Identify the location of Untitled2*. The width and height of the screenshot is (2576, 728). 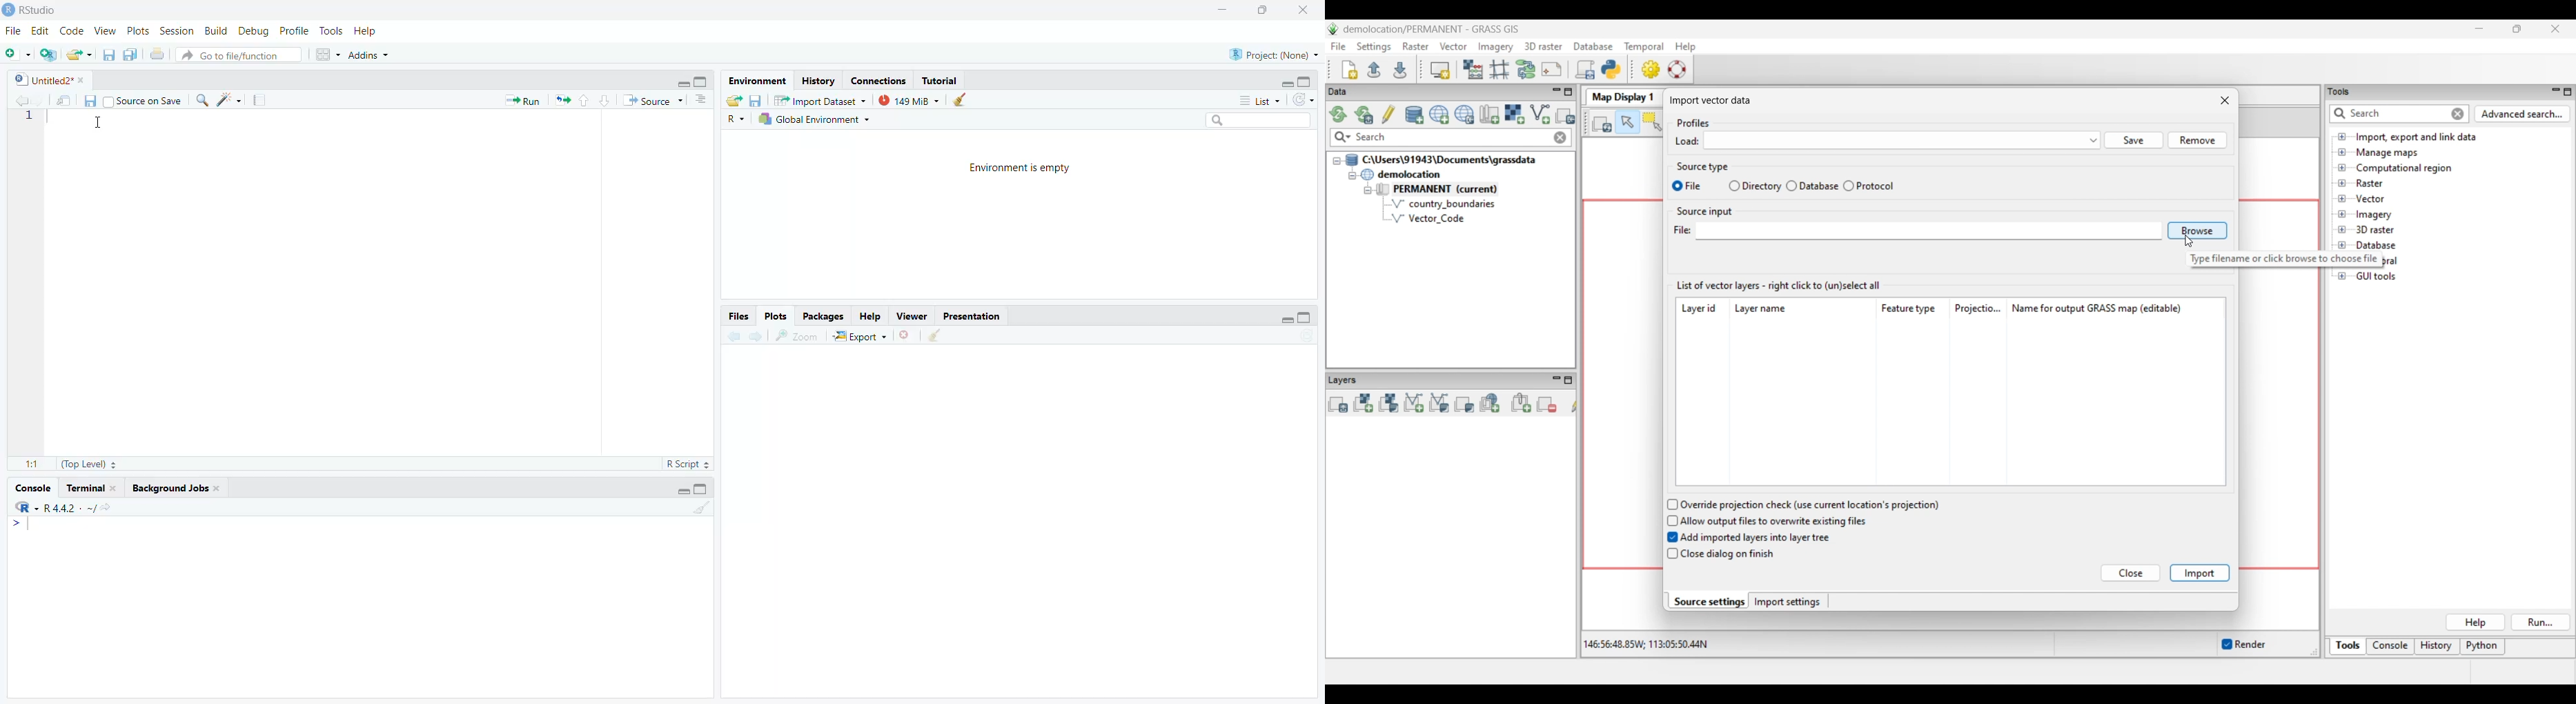
(50, 79).